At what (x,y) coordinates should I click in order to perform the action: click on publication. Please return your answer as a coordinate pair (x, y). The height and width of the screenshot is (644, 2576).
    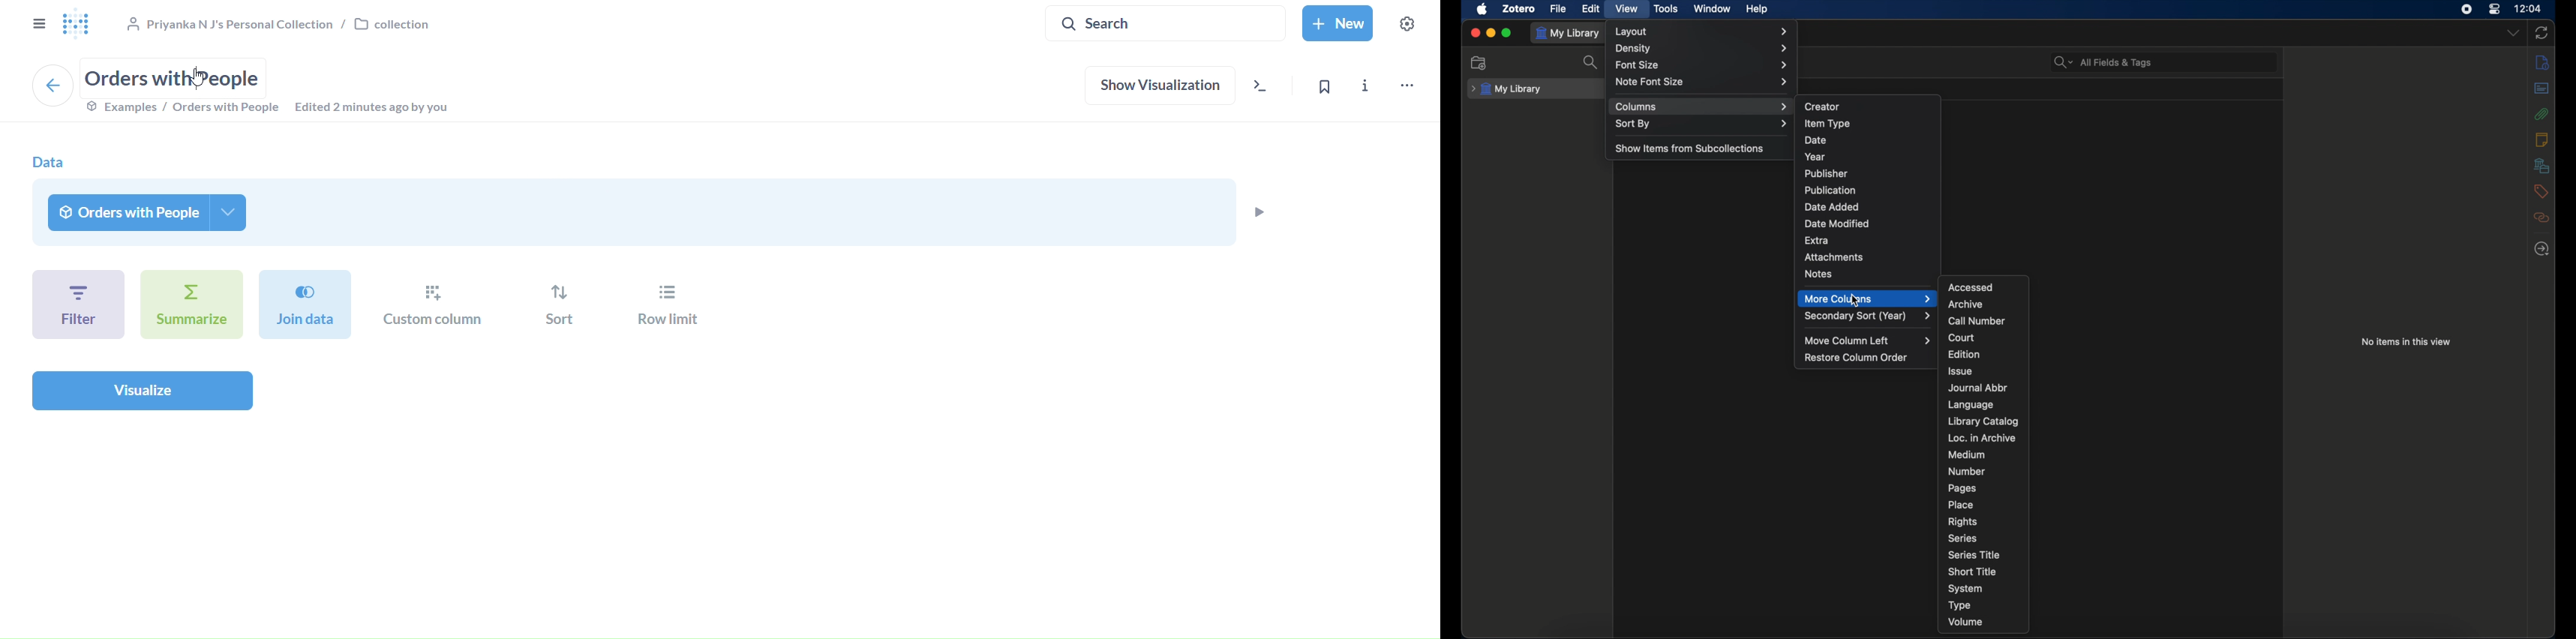
    Looking at the image, I should click on (1830, 190).